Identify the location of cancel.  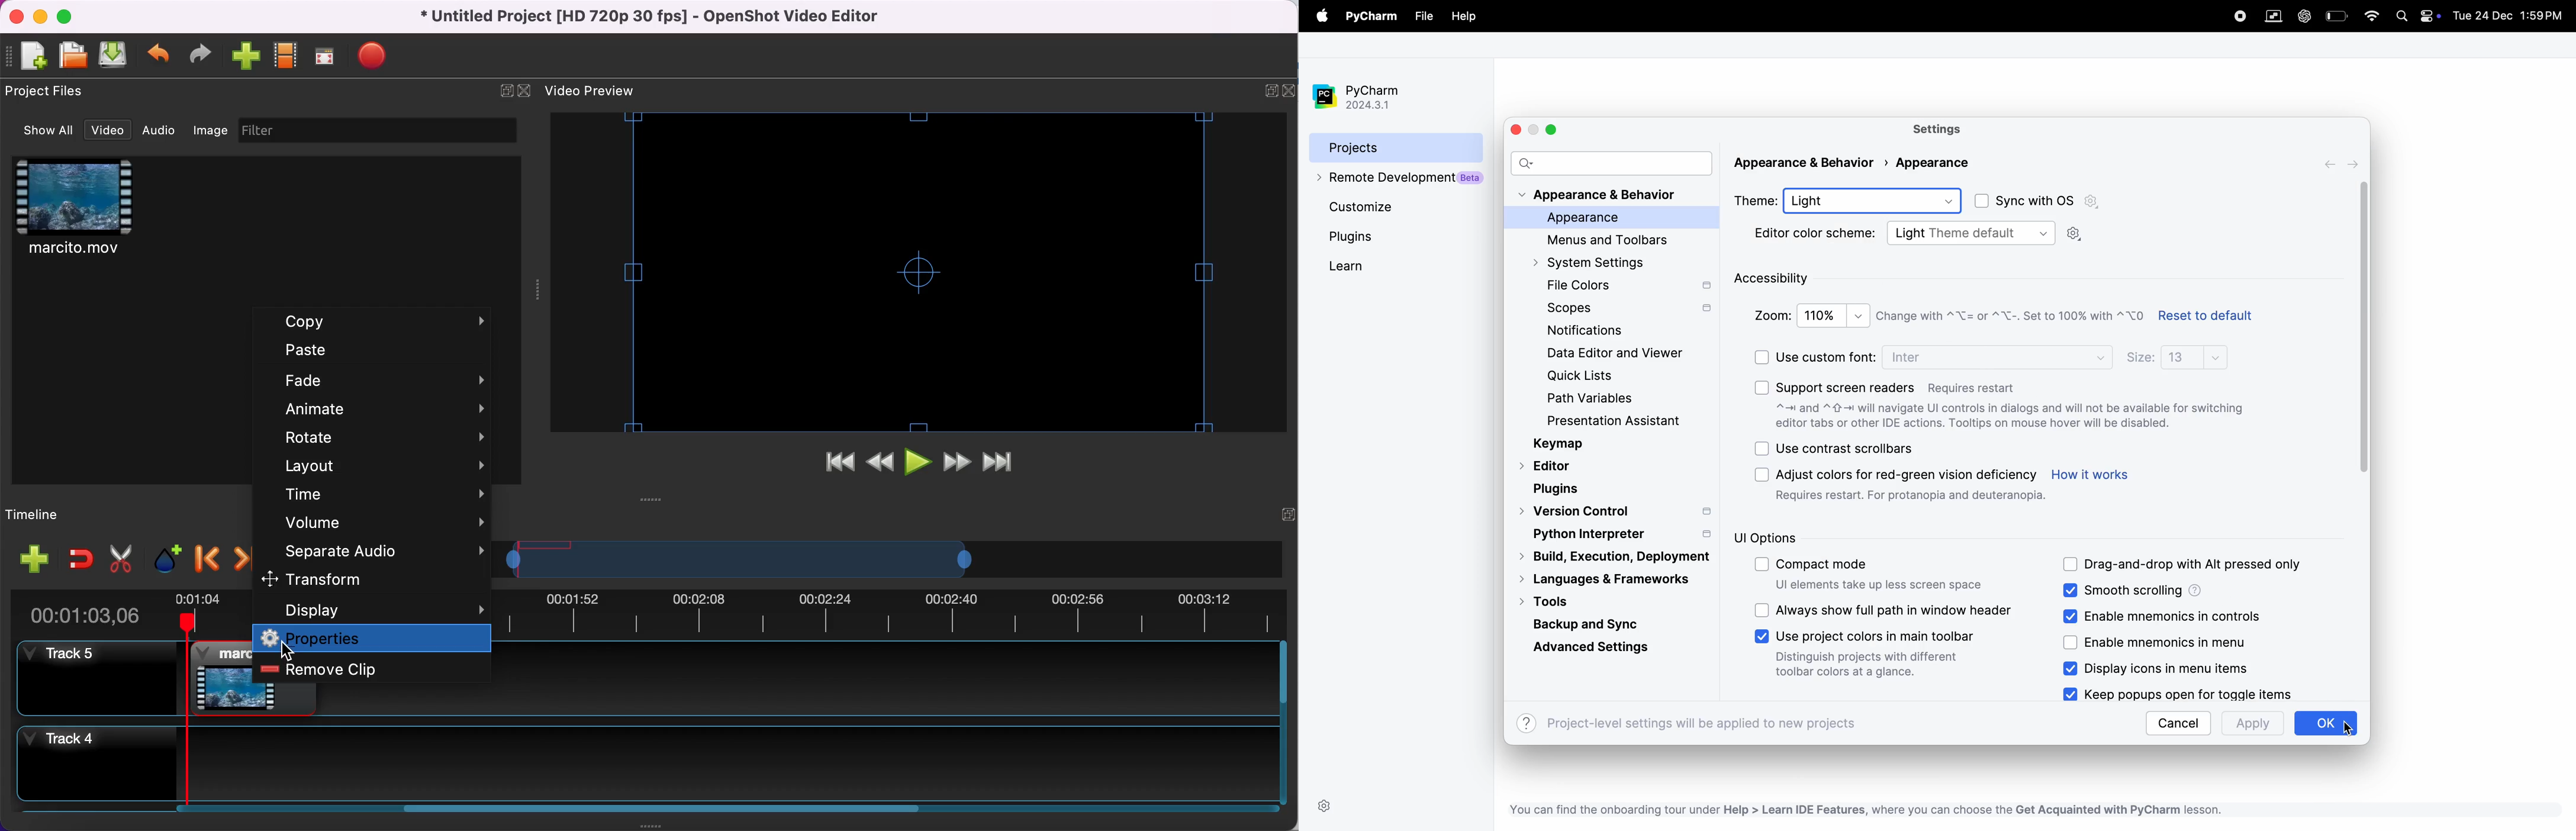
(2180, 724).